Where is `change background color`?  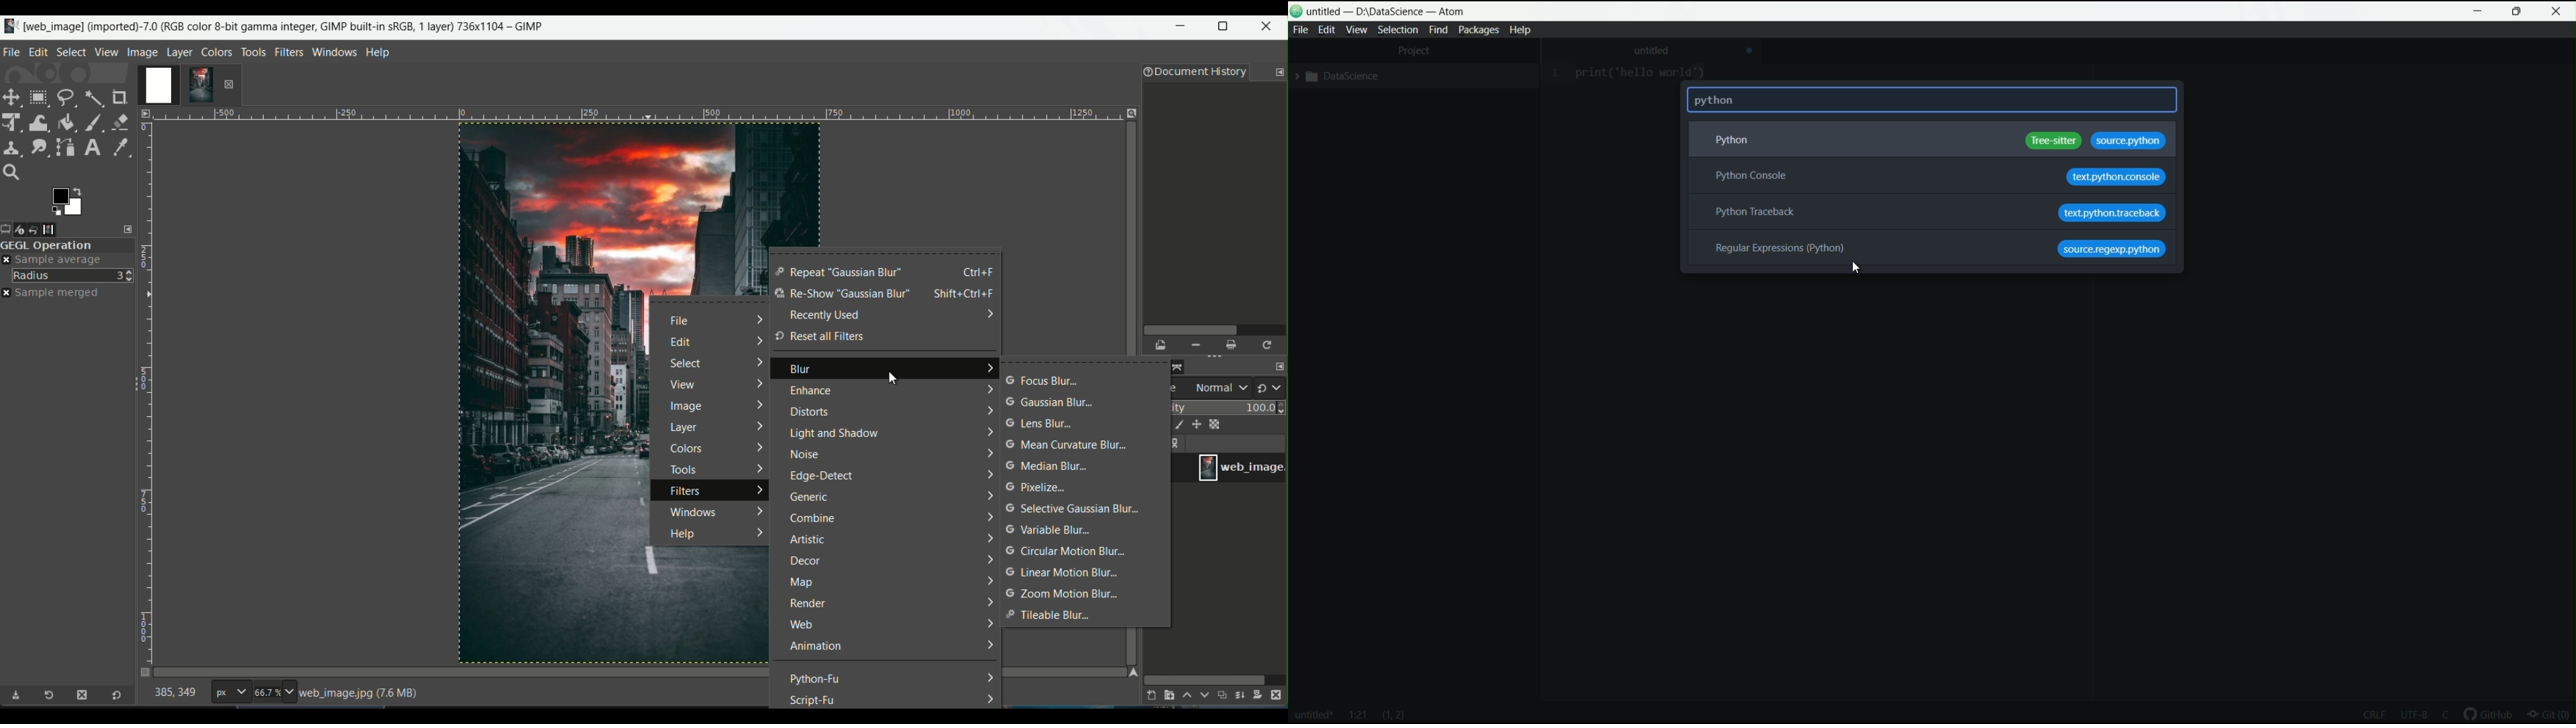 change background color is located at coordinates (66, 200).